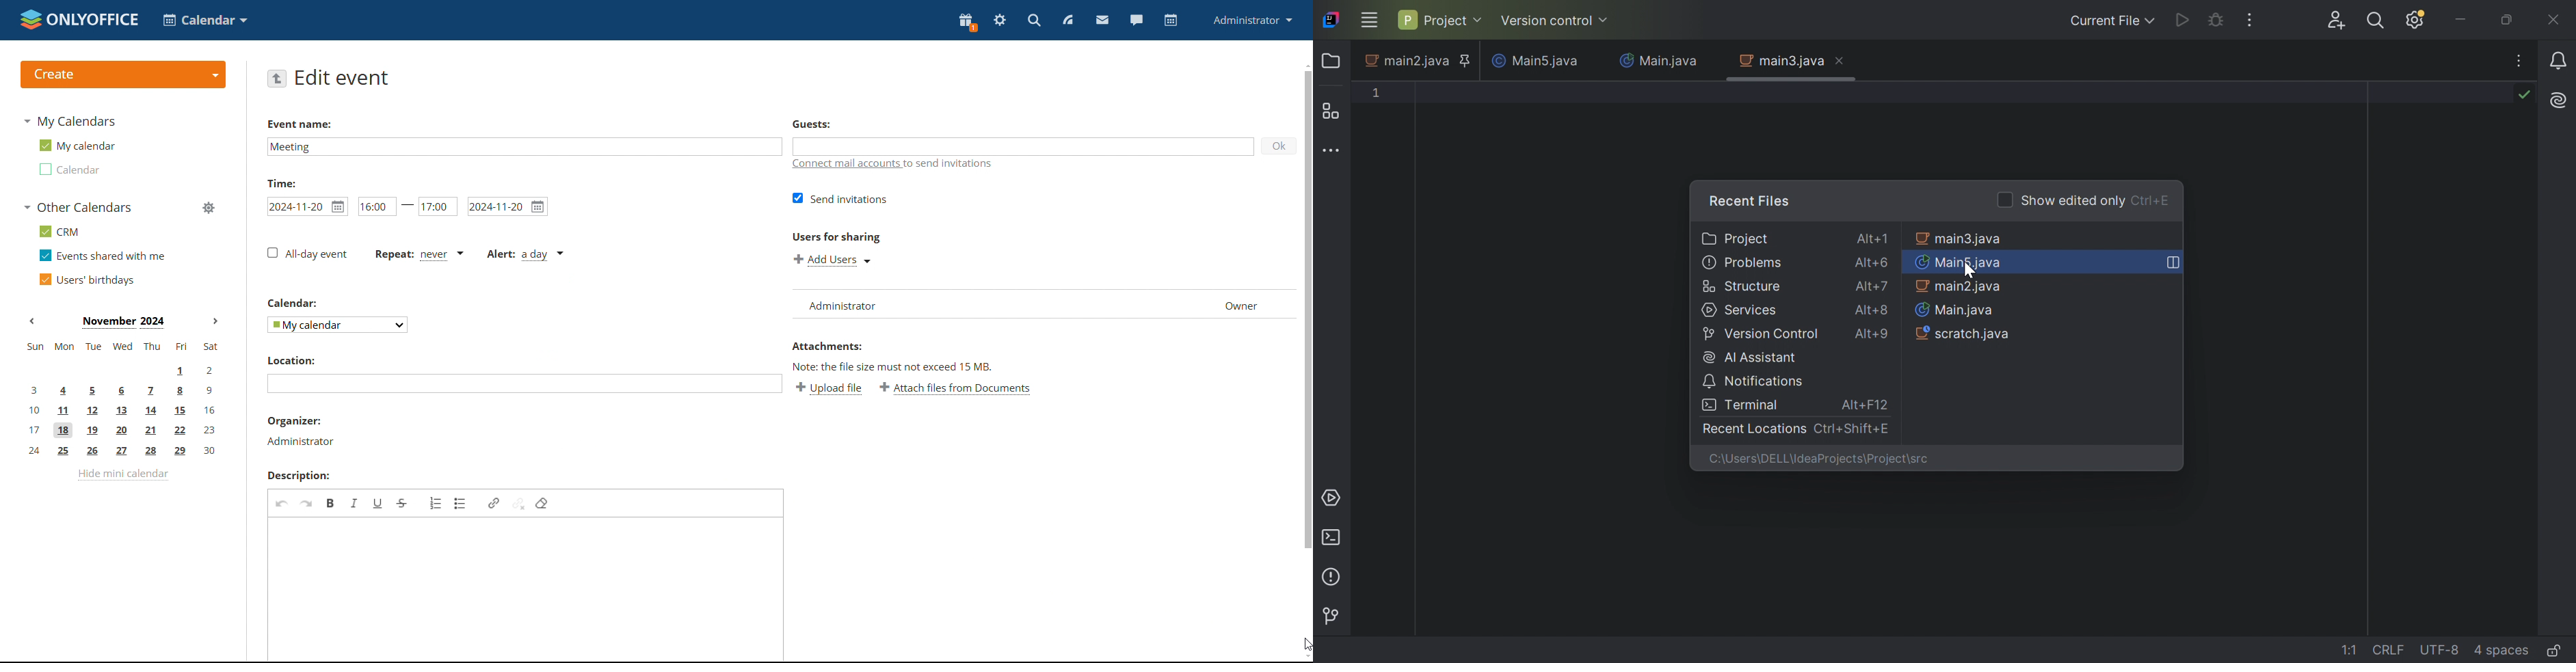  I want to click on Terminal, so click(1332, 537).